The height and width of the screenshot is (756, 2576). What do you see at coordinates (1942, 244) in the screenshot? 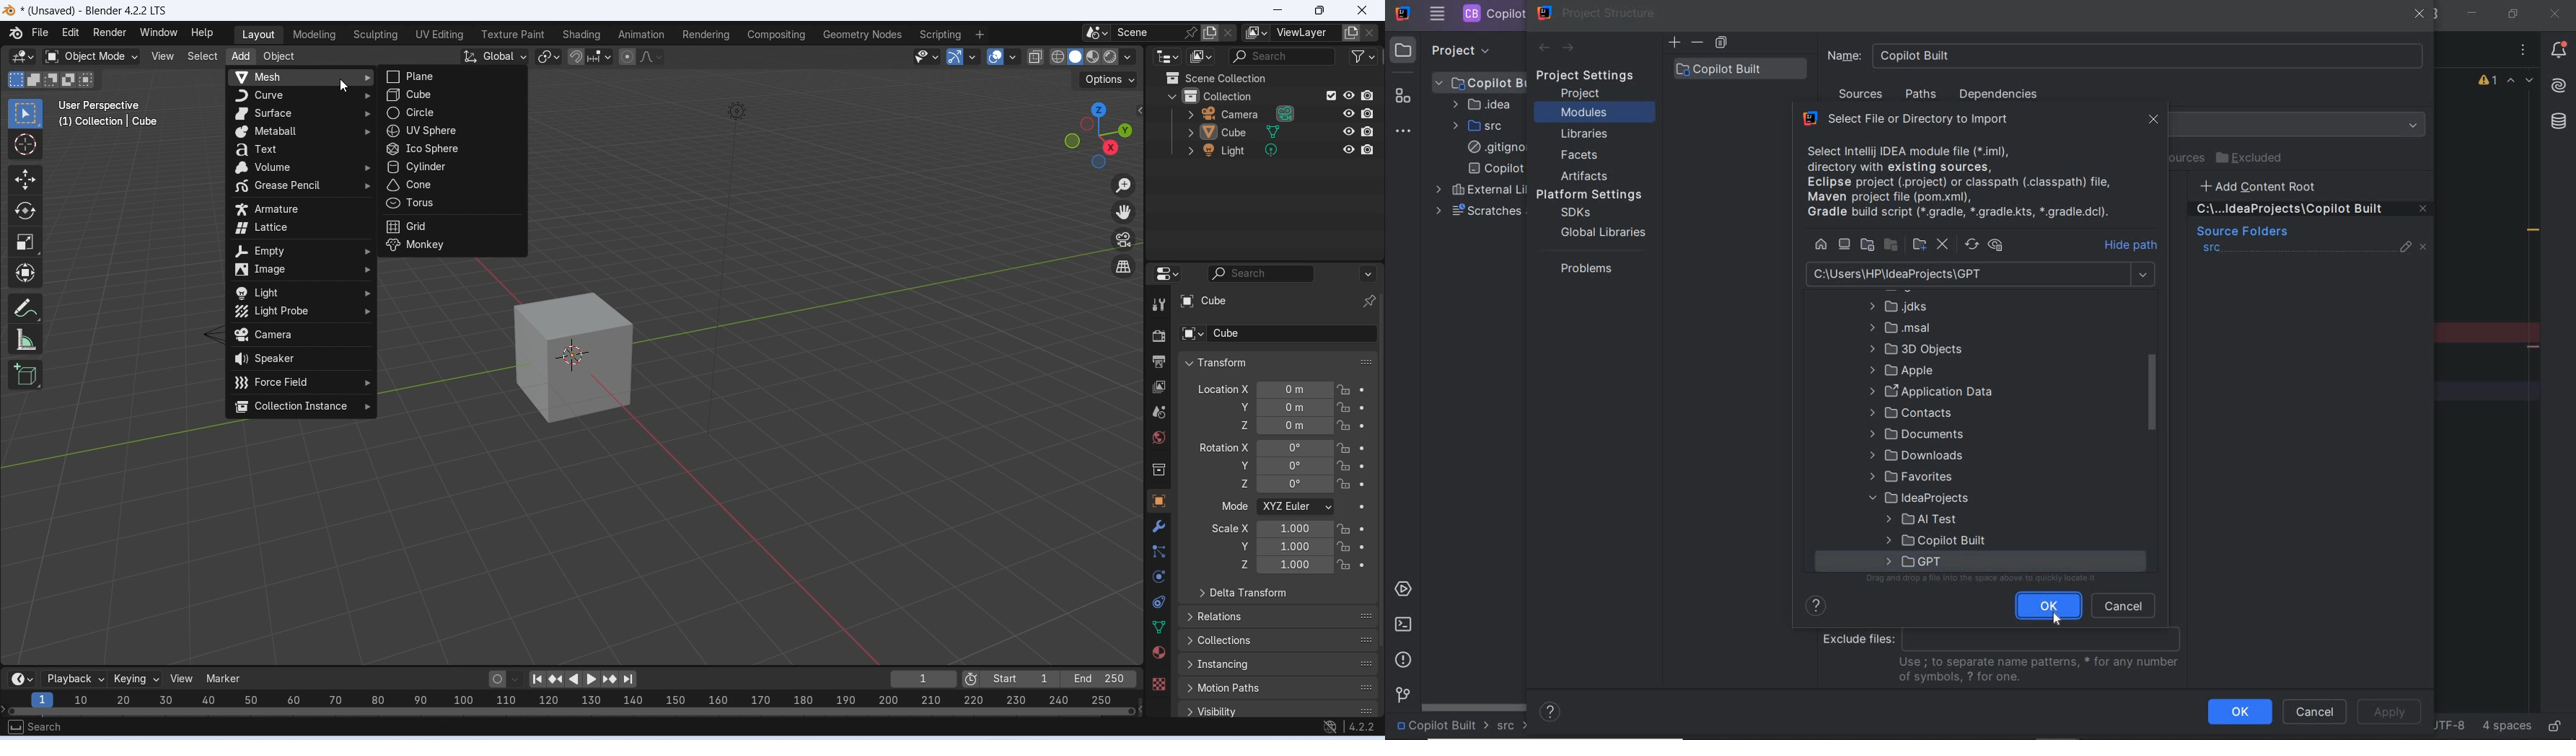
I see `delete` at bounding box center [1942, 244].